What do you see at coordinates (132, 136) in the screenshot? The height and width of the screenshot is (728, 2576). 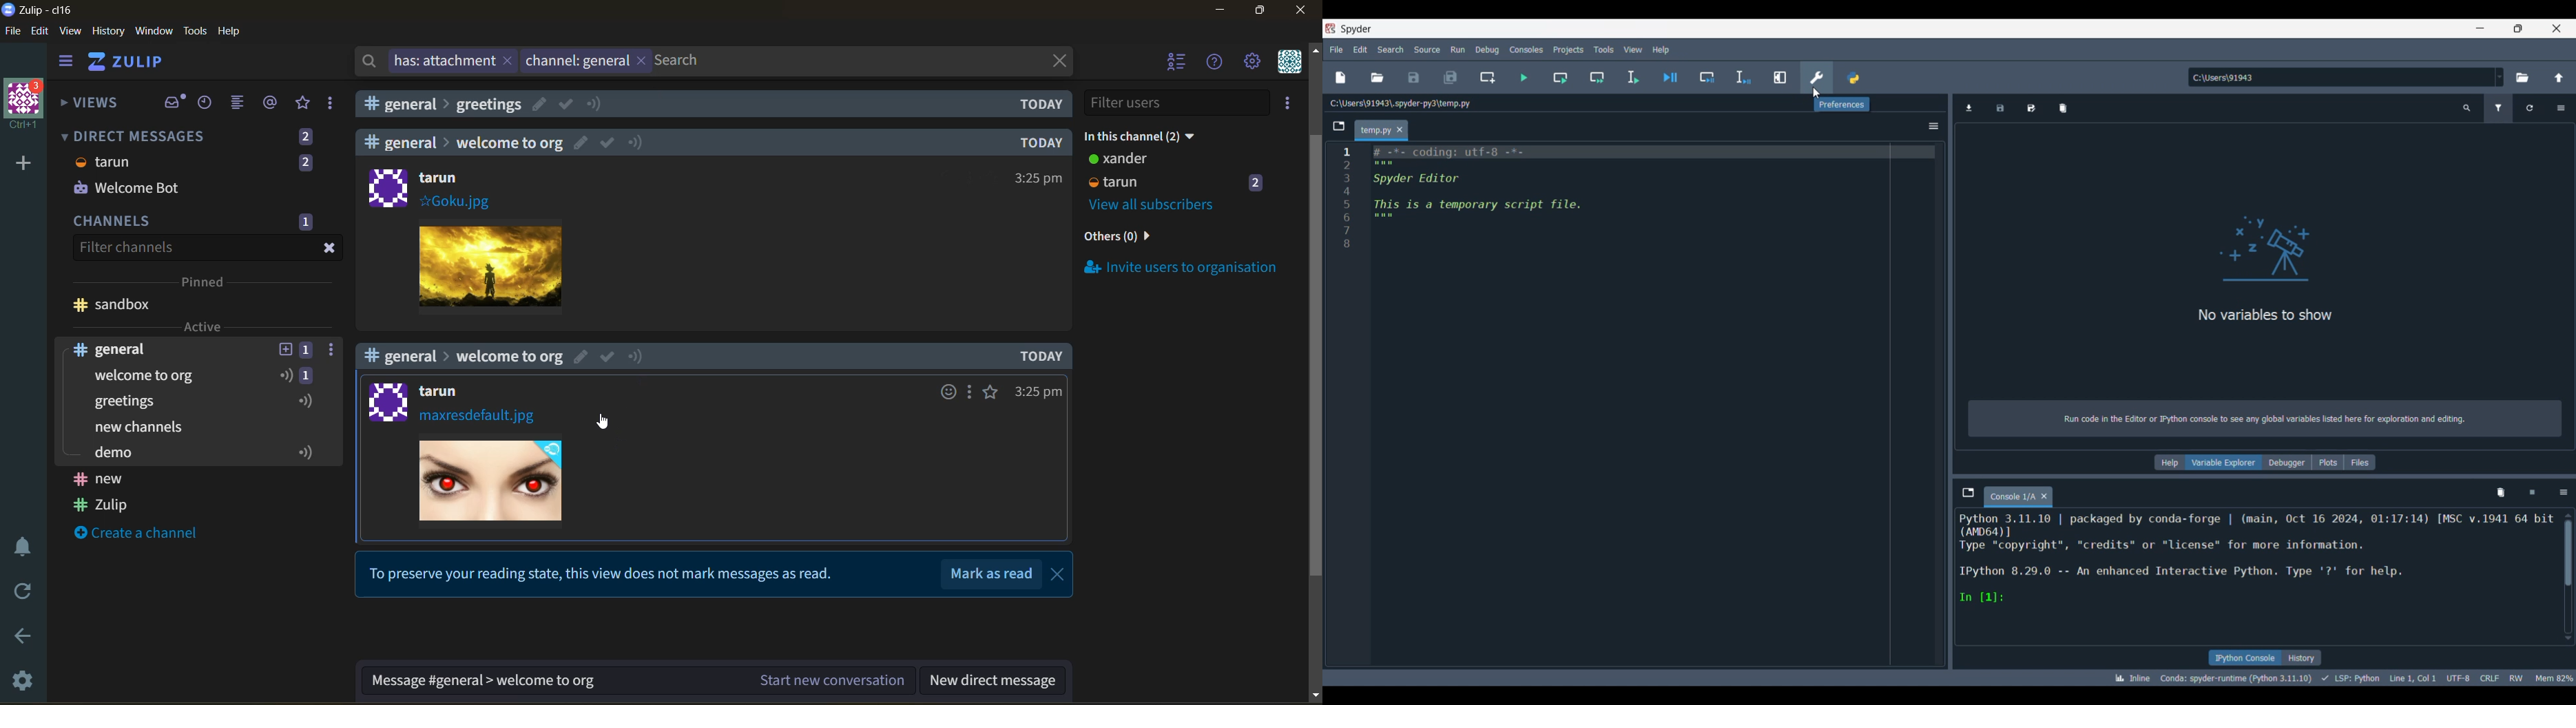 I see `DIRECT MESSAGES` at bounding box center [132, 136].